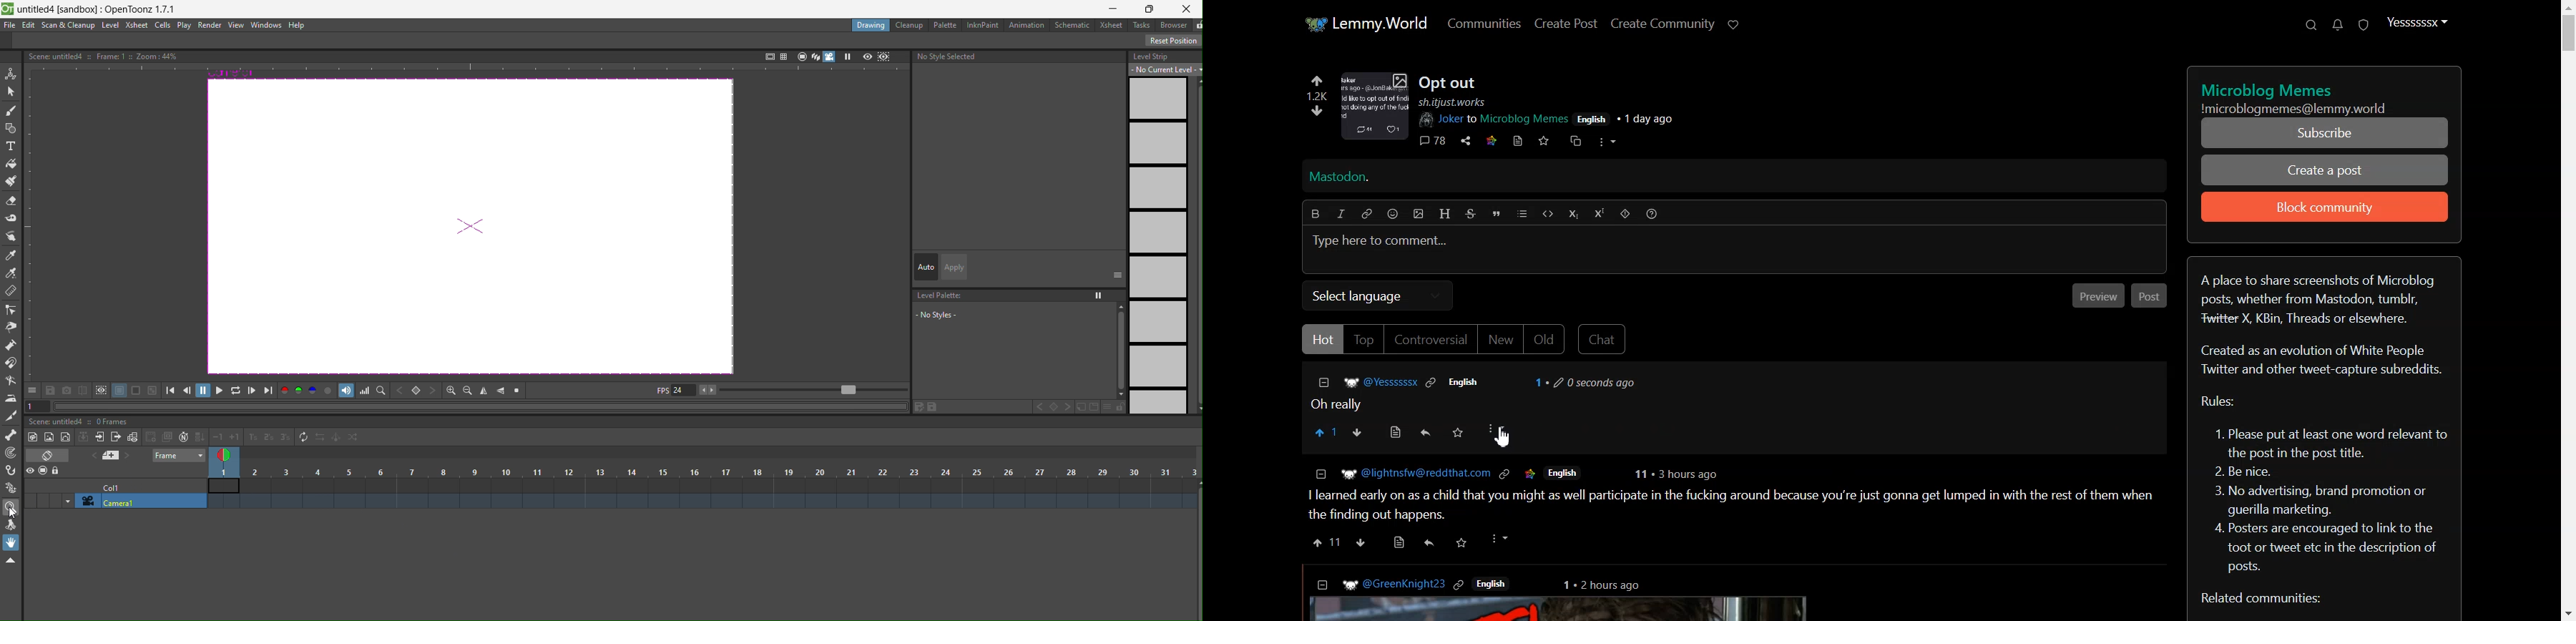 Image resolution: width=2576 pixels, height=644 pixels. I want to click on Create a Post, so click(2323, 170).